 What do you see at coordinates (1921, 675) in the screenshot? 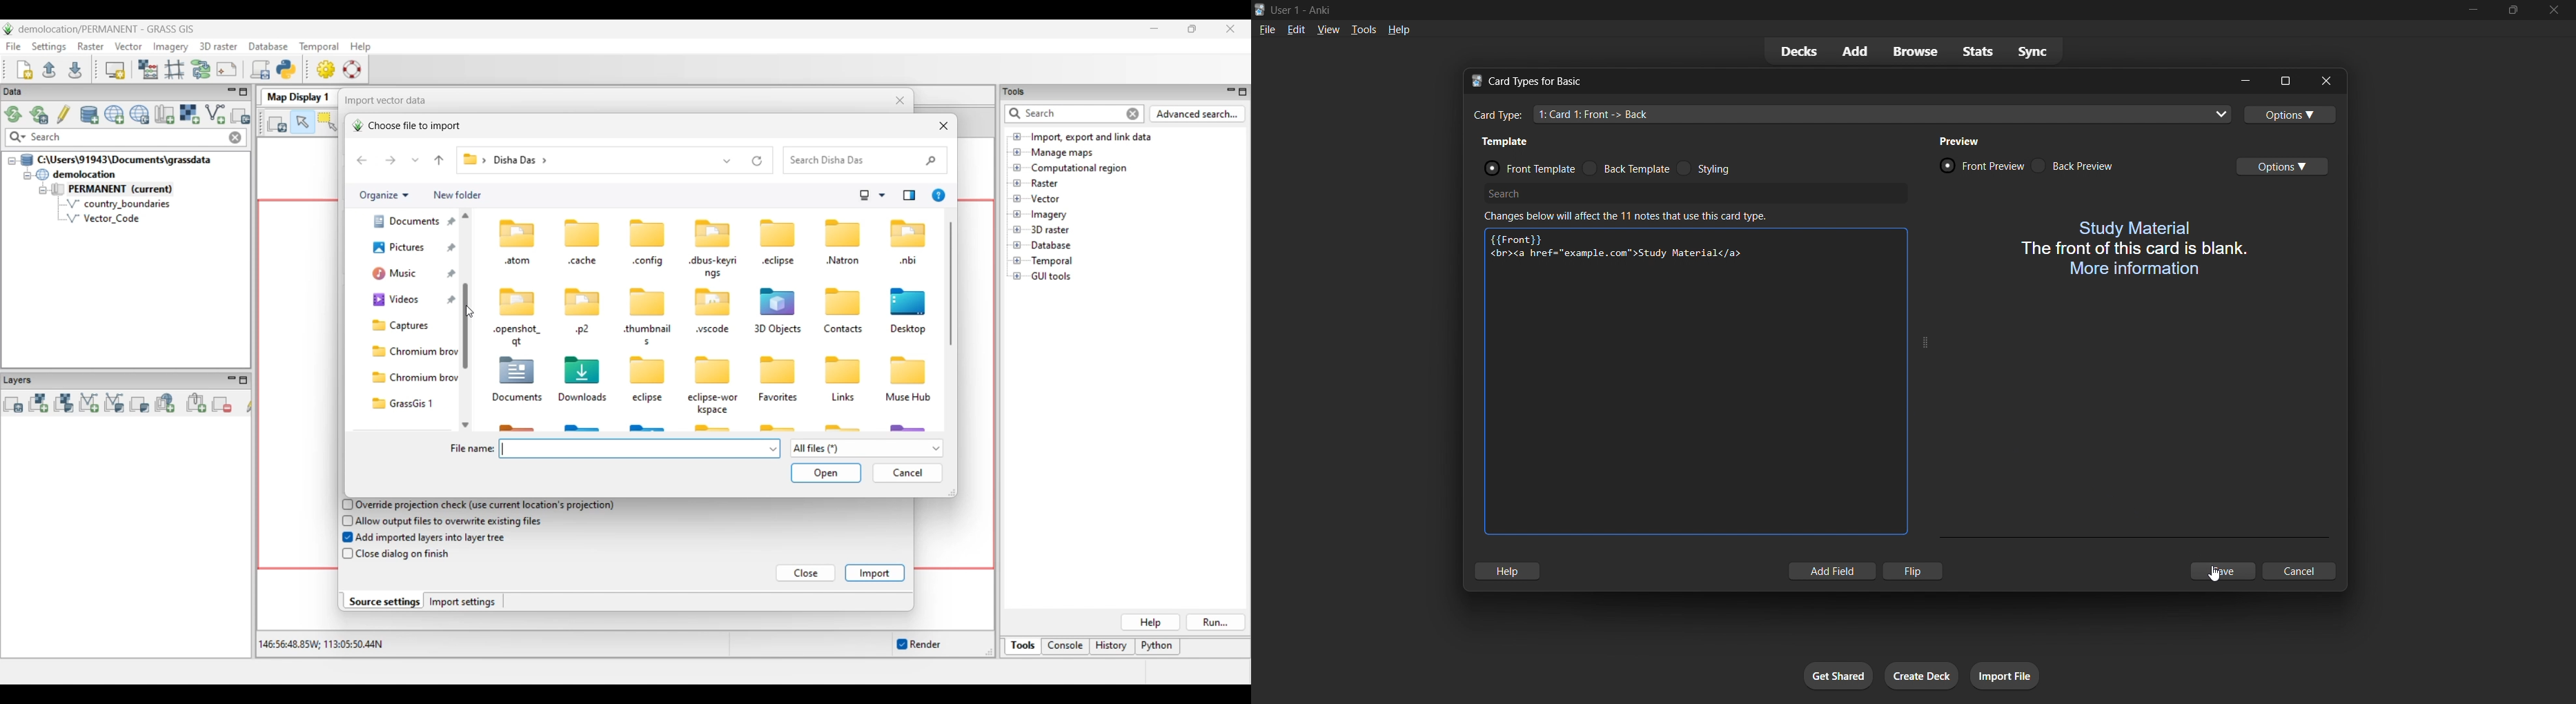
I see ` create deck` at bounding box center [1921, 675].